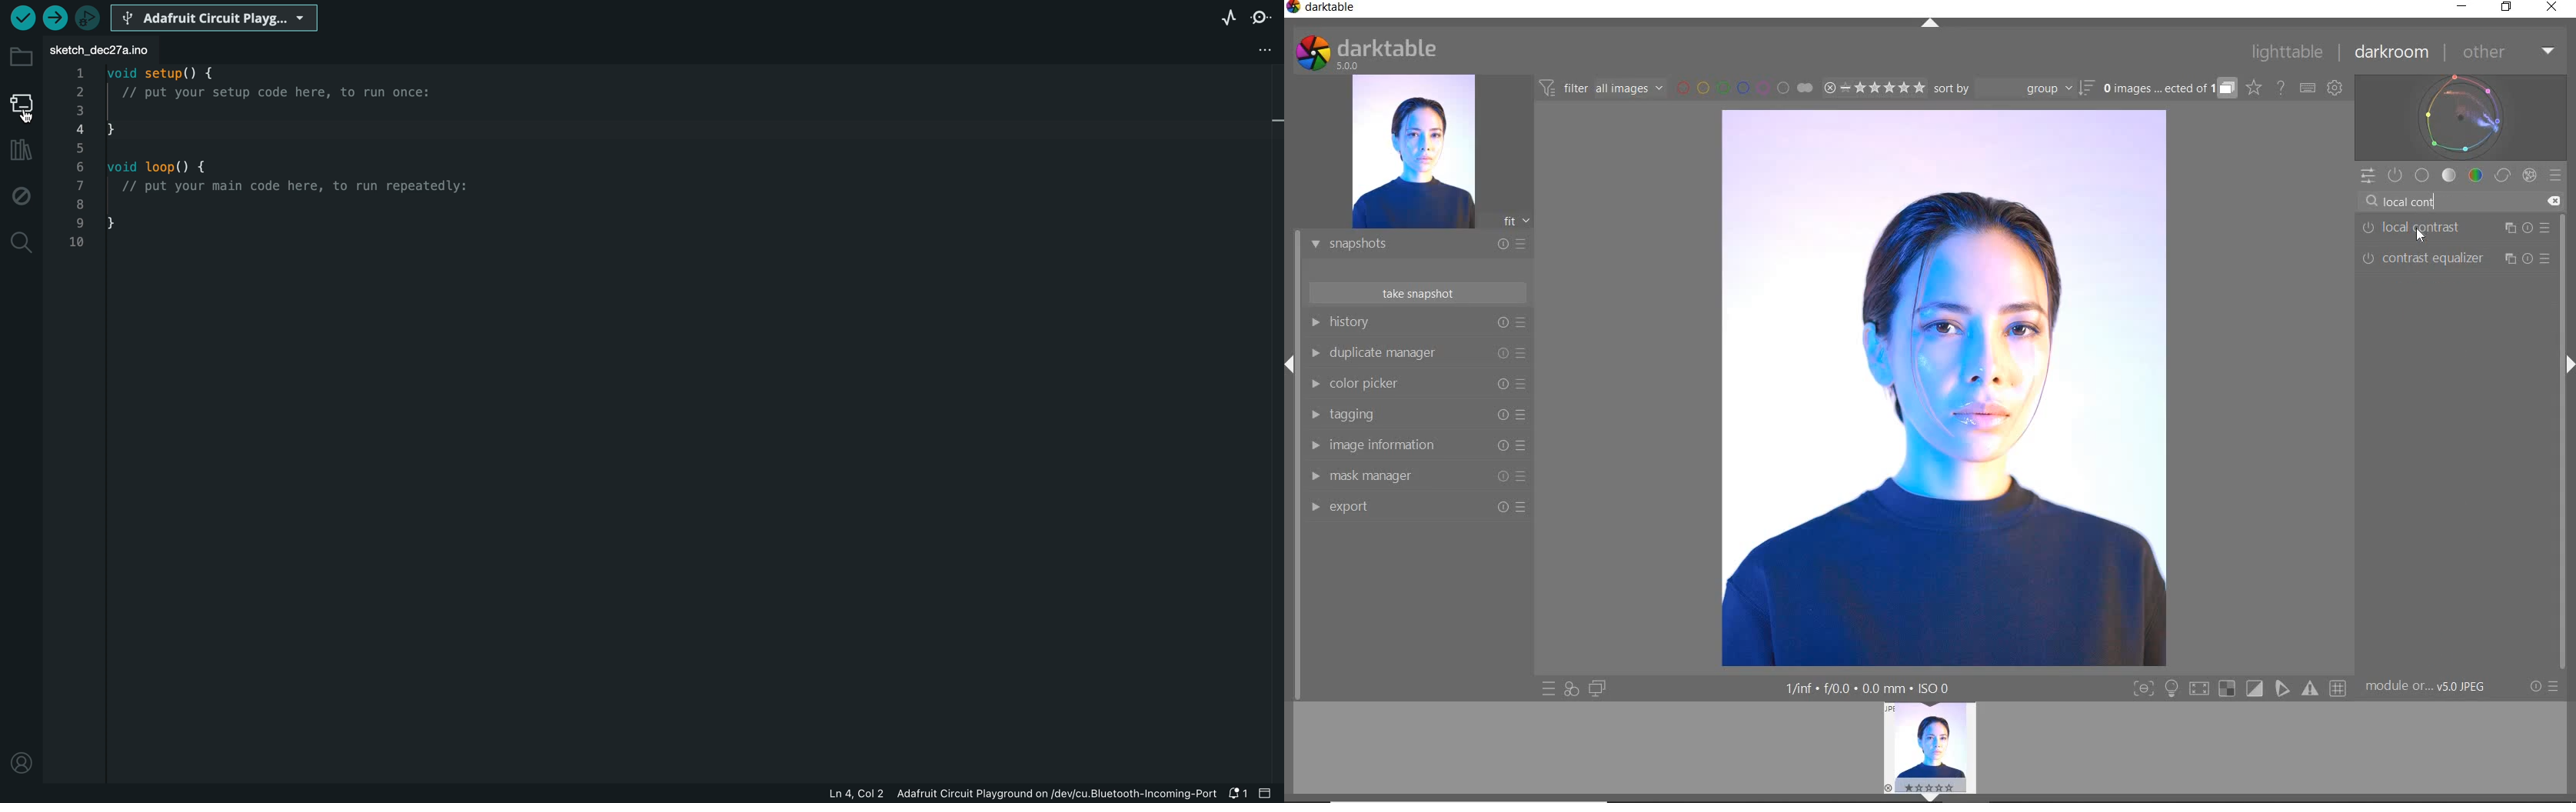  What do you see at coordinates (2529, 175) in the screenshot?
I see `EFFECT` at bounding box center [2529, 175].